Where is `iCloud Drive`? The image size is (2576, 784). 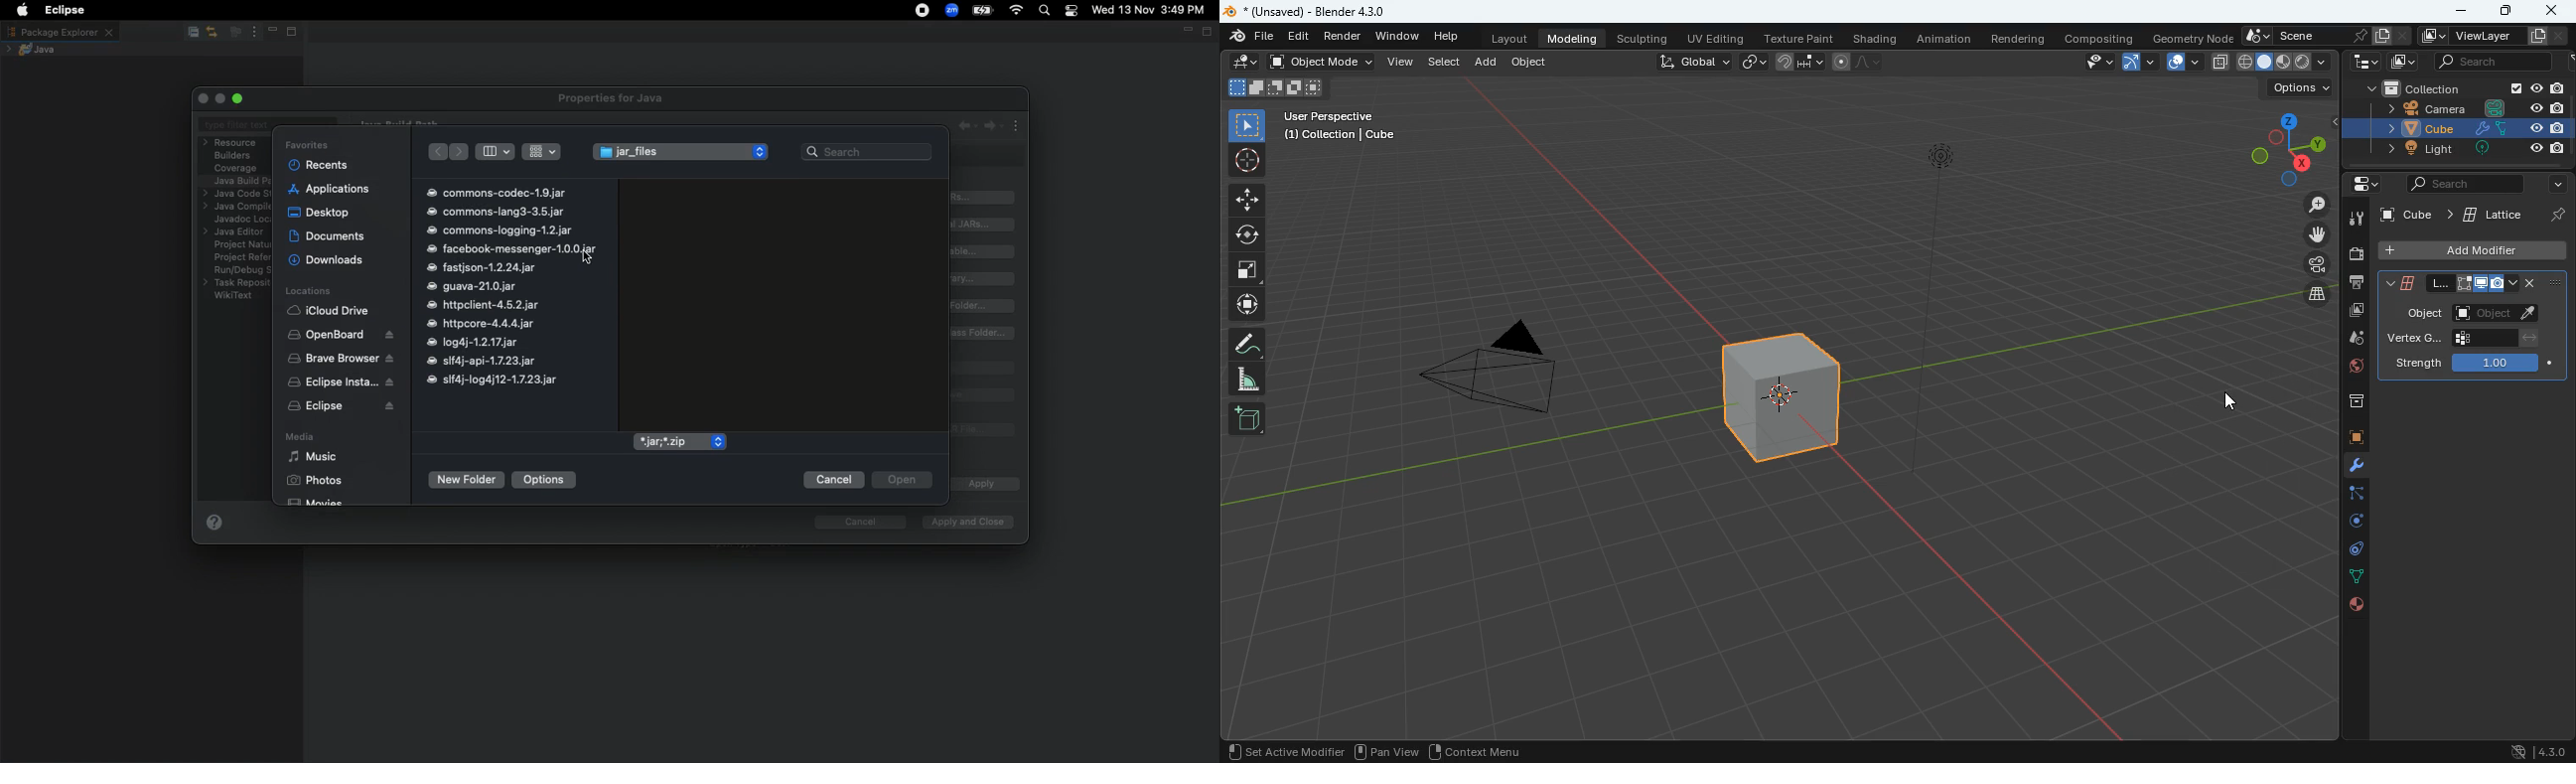
iCloud Drive is located at coordinates (329, 311).